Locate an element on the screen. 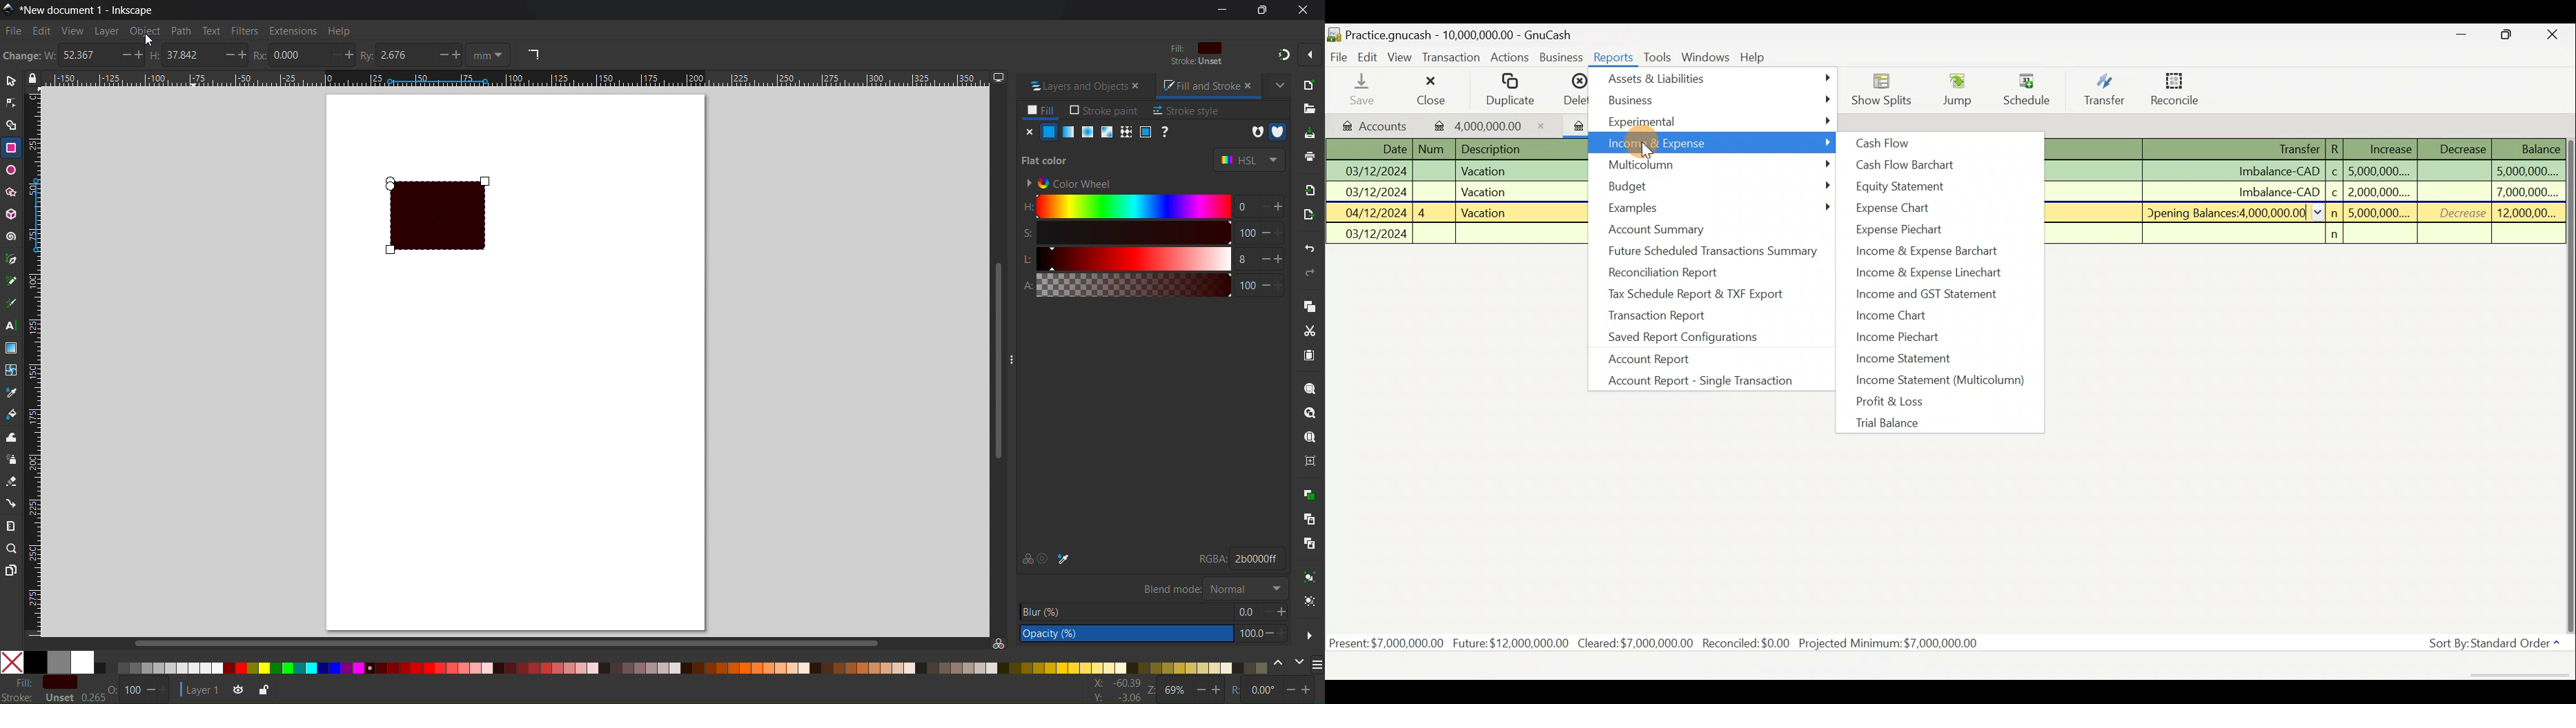 The height and width of the screenshot is (728, 2576). Business is located at coordinates (1561, 56).